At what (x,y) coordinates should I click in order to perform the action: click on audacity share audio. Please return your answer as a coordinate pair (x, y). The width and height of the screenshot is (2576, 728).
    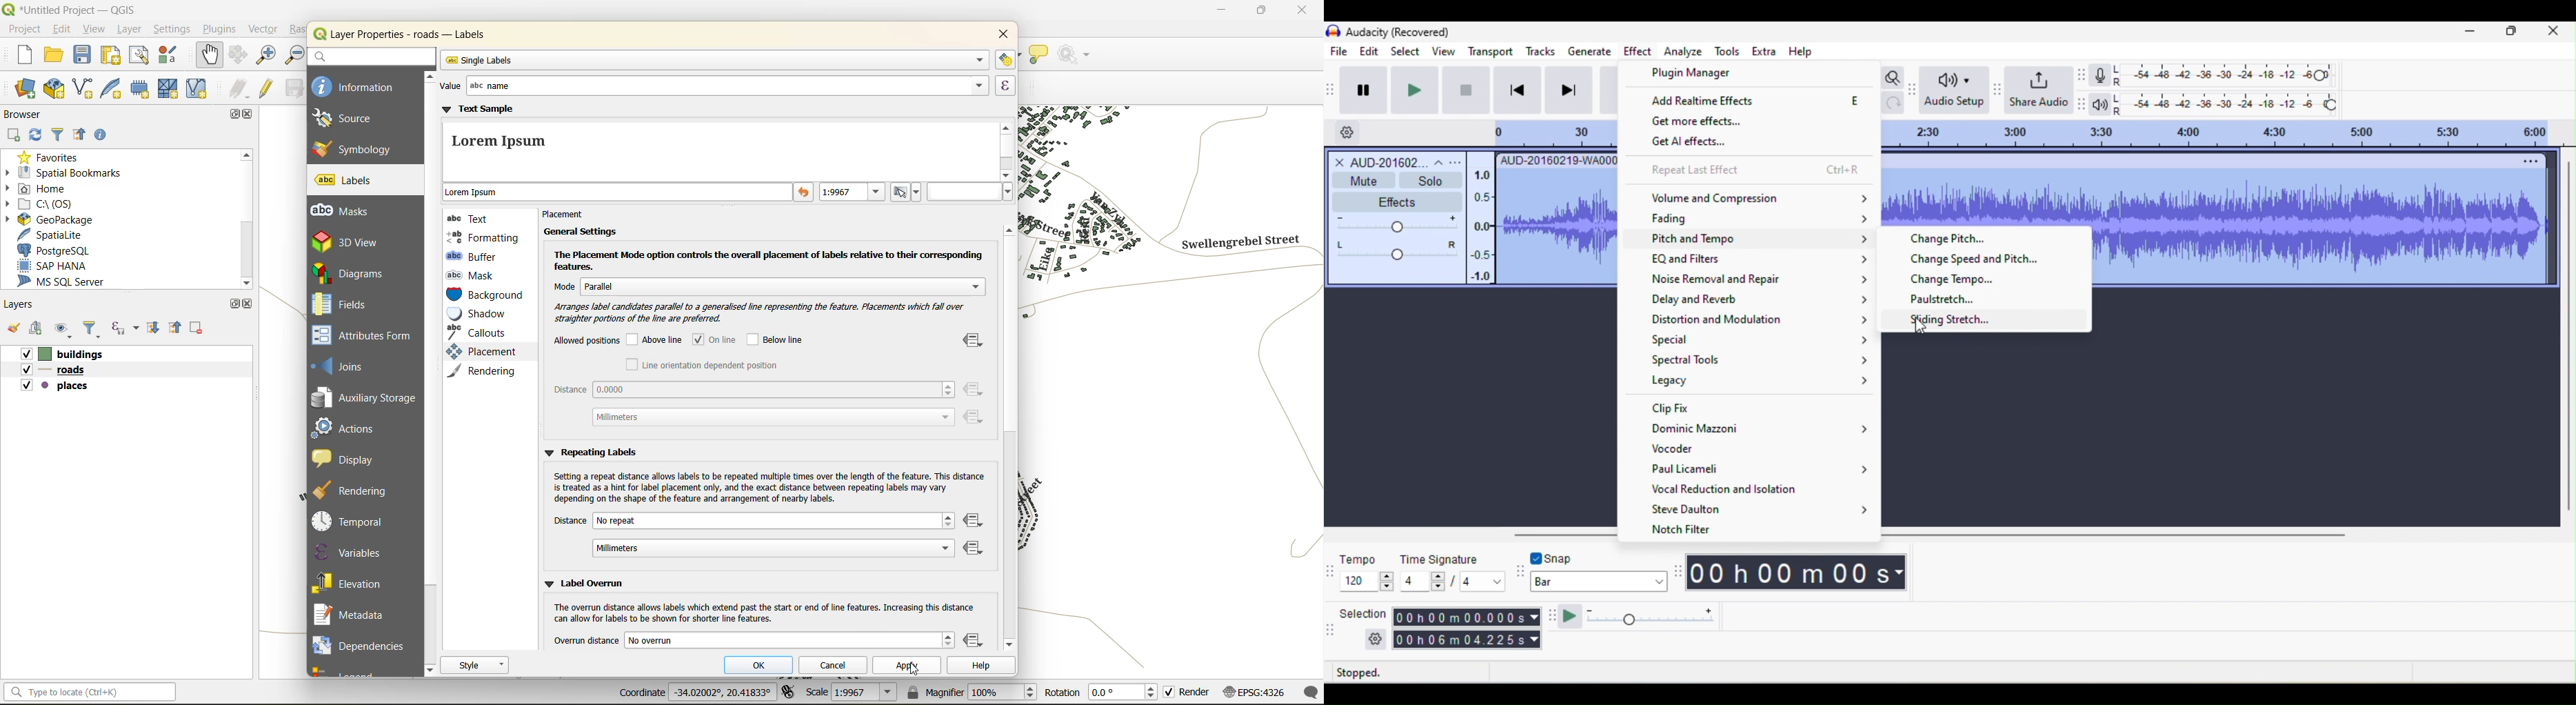
    Looking at the image, I should click on (1996, 89).